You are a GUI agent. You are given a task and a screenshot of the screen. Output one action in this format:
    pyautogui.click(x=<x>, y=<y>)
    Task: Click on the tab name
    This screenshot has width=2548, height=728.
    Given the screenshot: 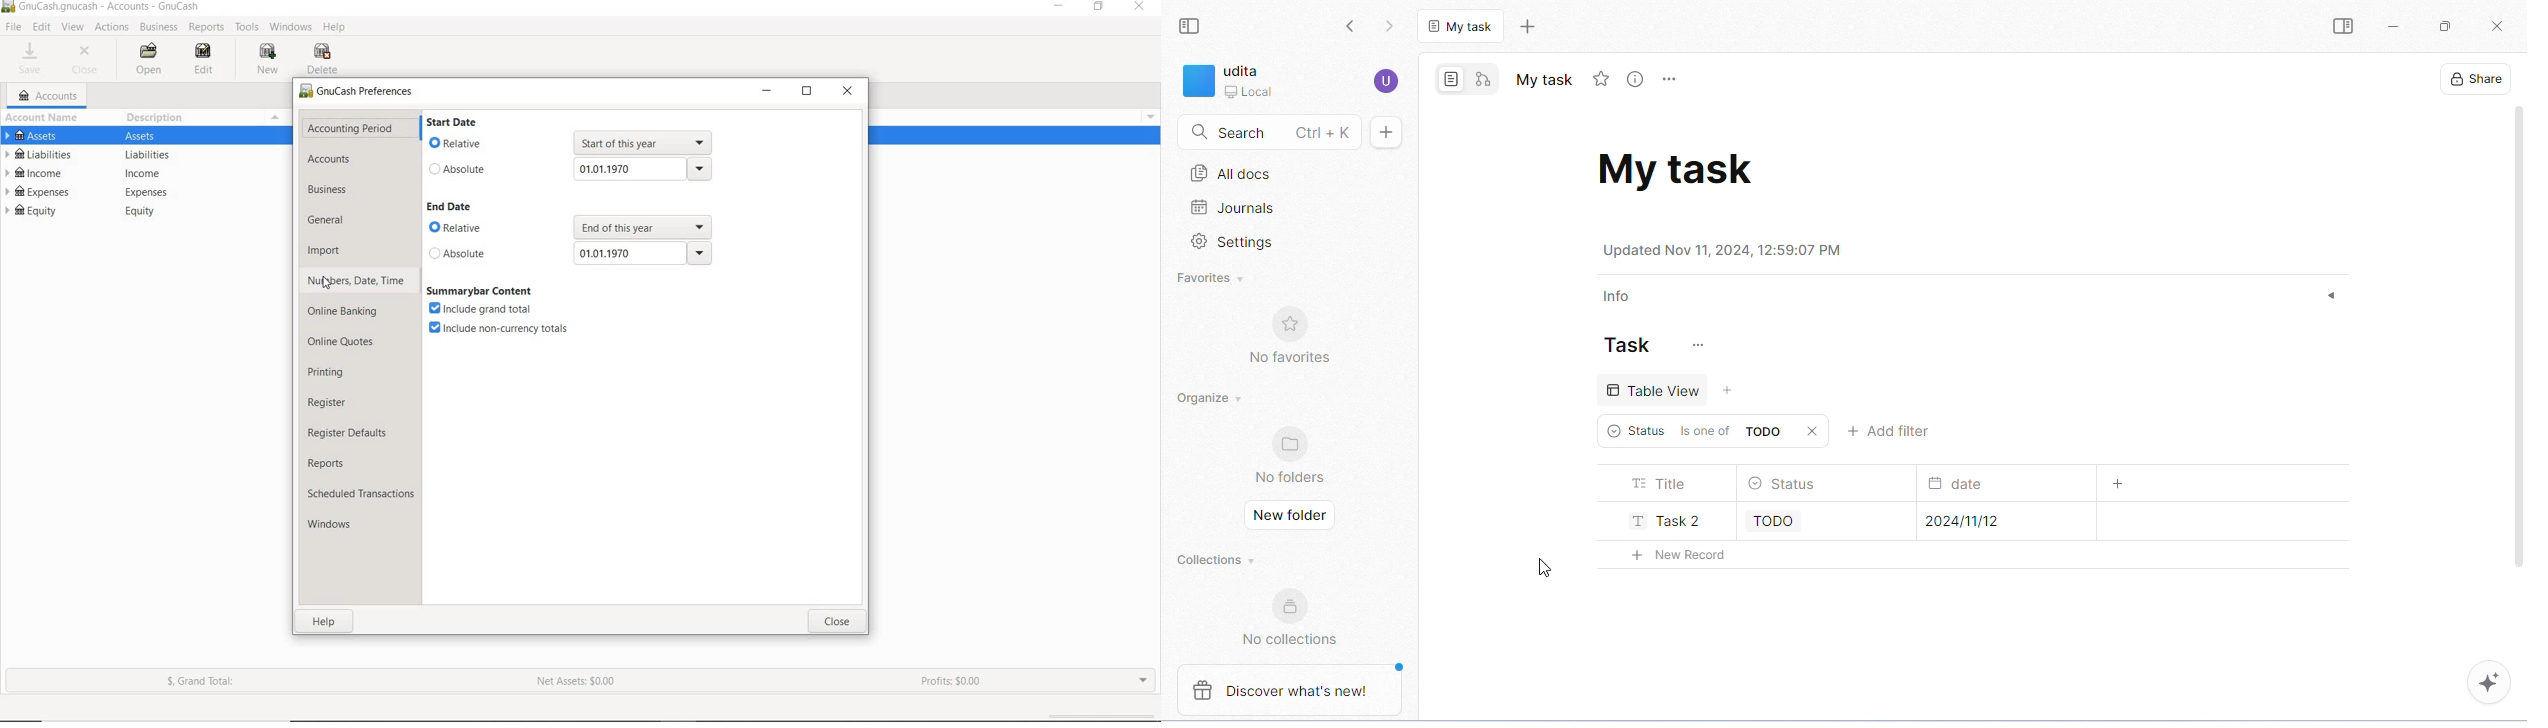 What is the action you would take?
    pyautogui.click(x=1543, y=79)
    